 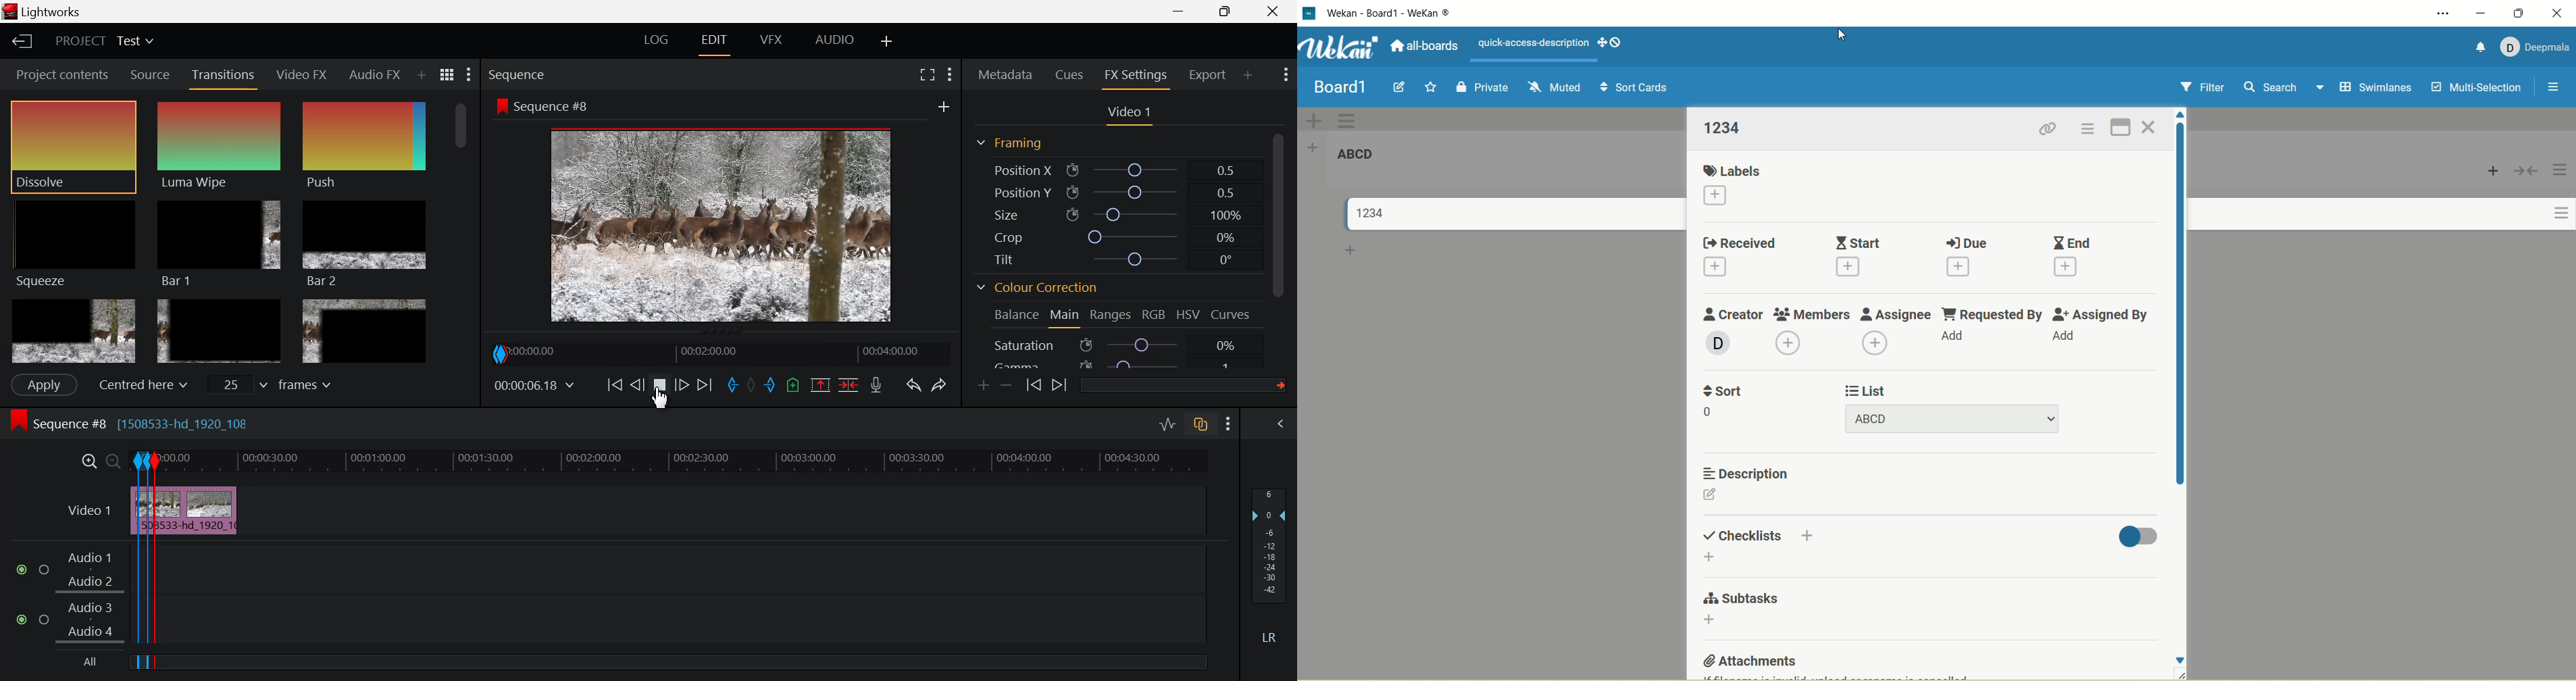 What do you see at coordinates (665, 405) in the screenshot?
I see `Cursor` at bounding box center [665, 405].